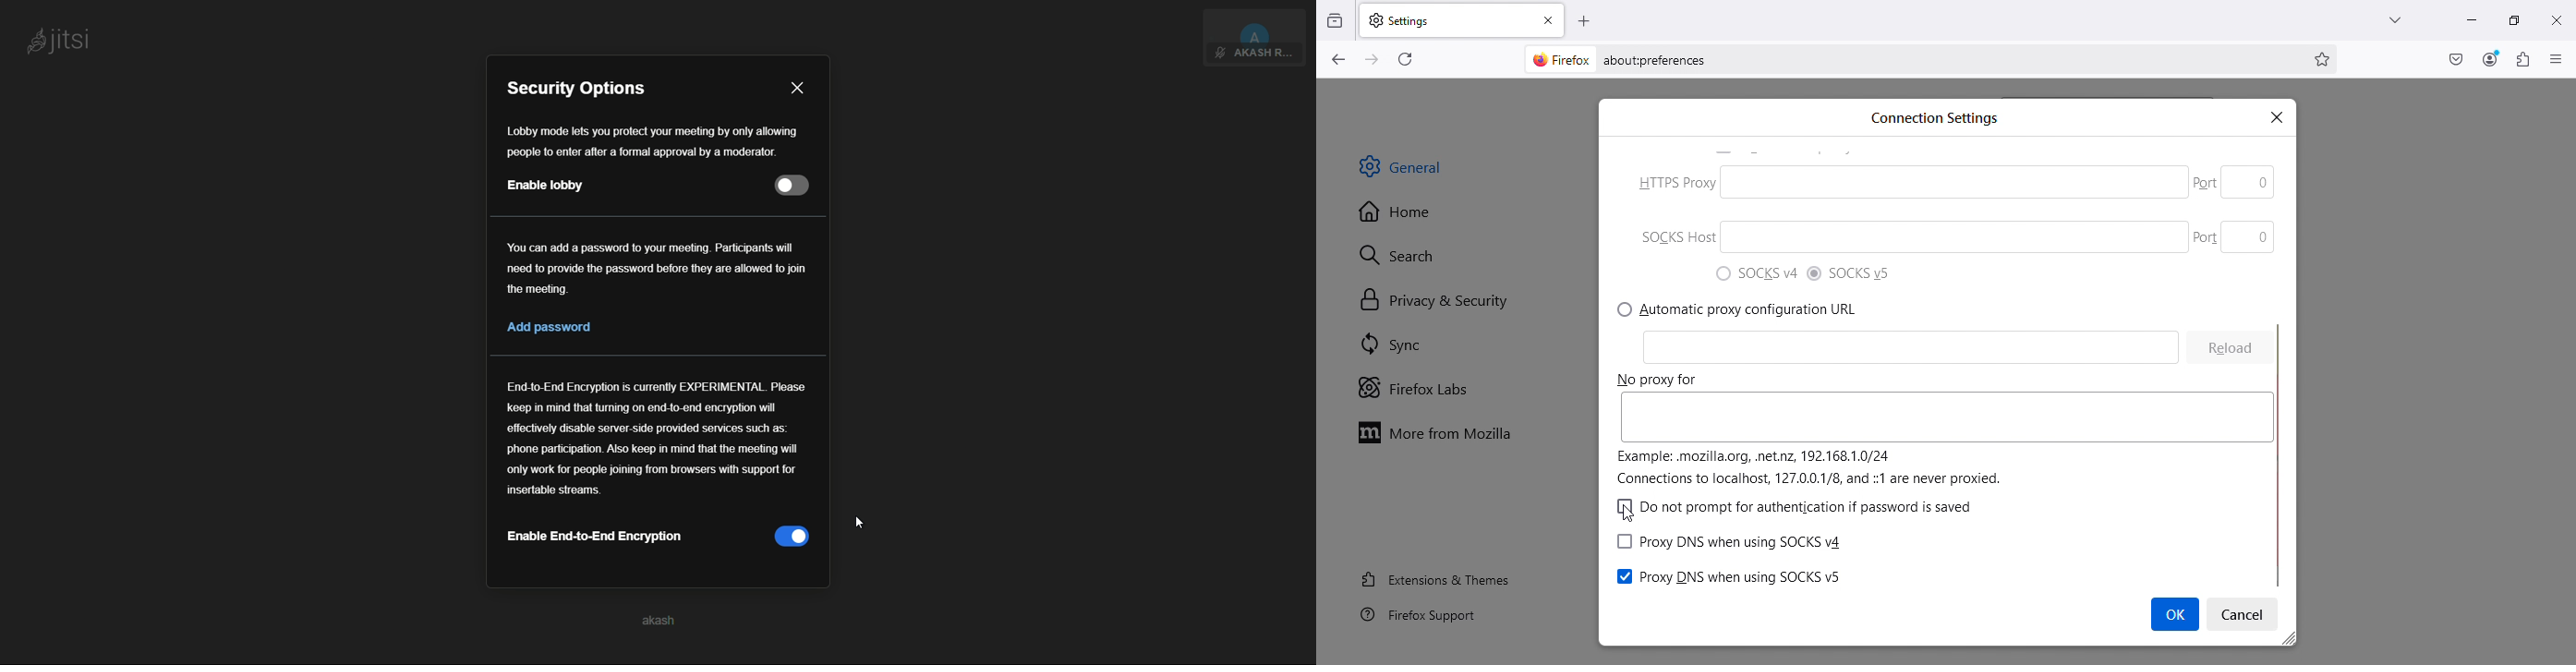 This screenshot has height=672, width=2576. I want to click on Go back one page, so click(1336, 60).